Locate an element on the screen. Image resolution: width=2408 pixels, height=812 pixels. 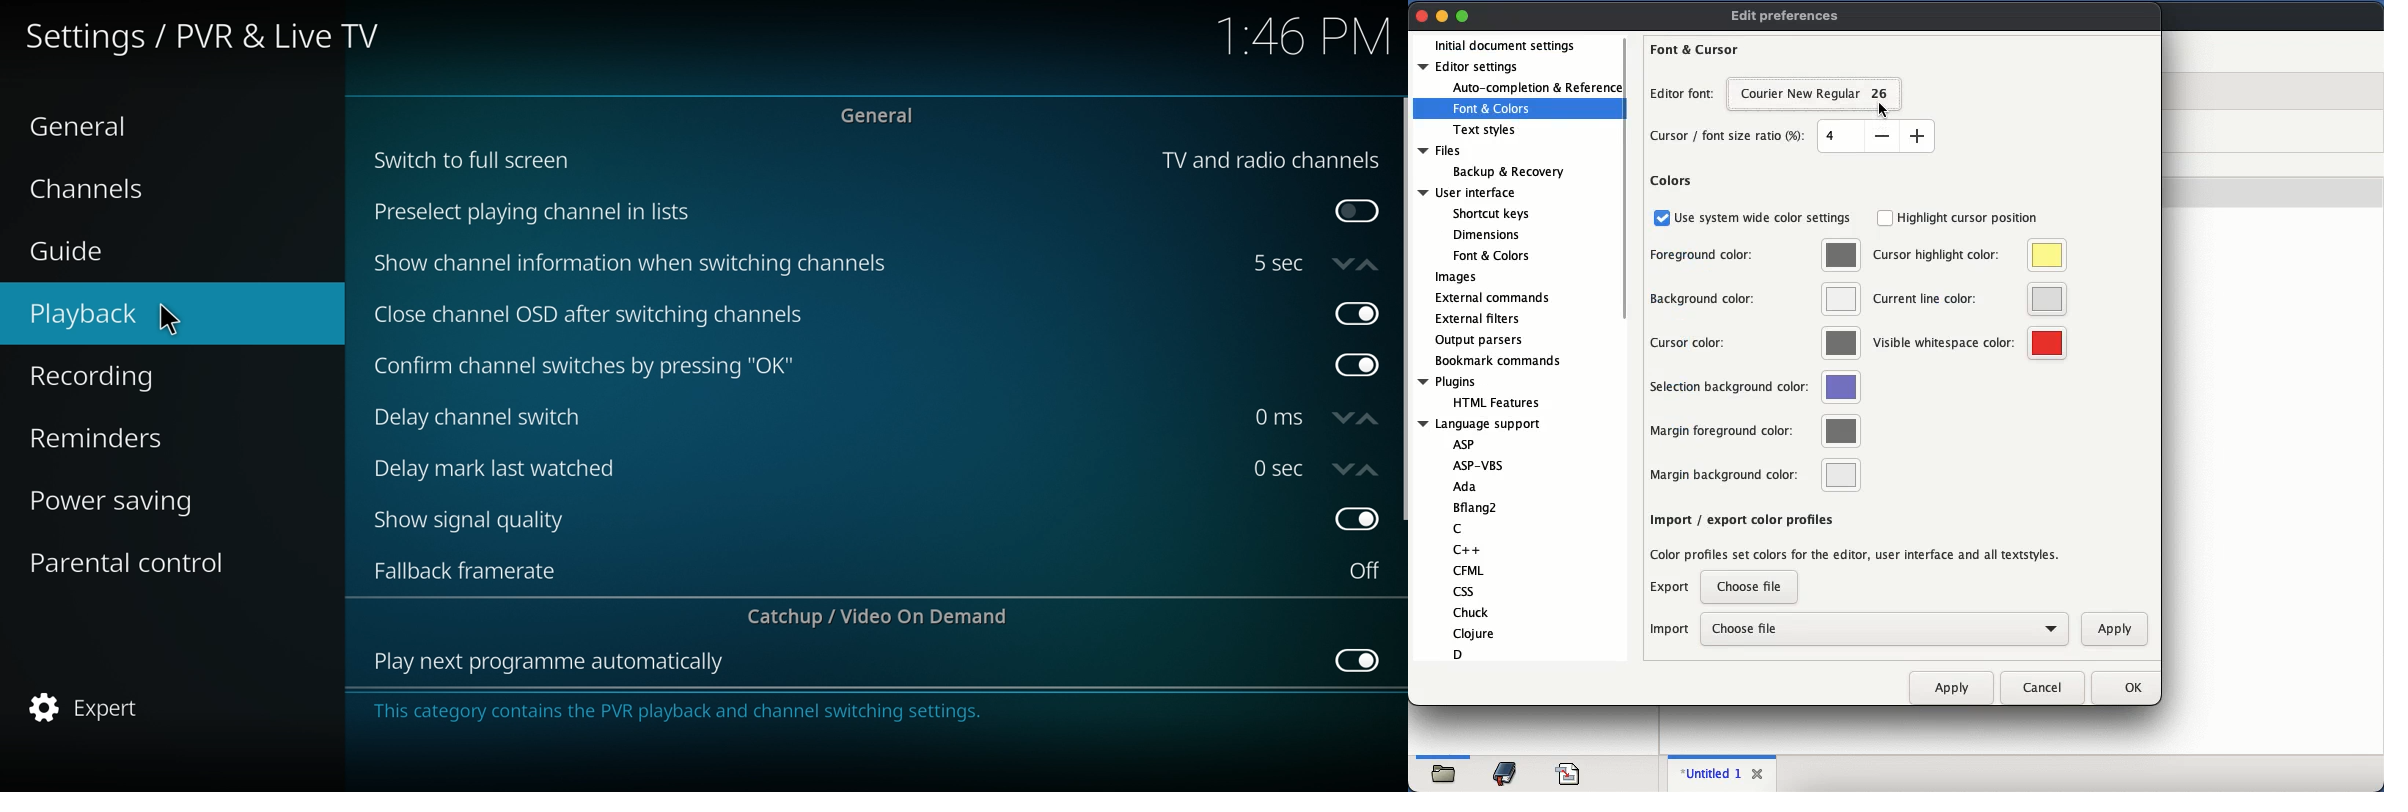
selection background color is located at coordinates (1729, 388).